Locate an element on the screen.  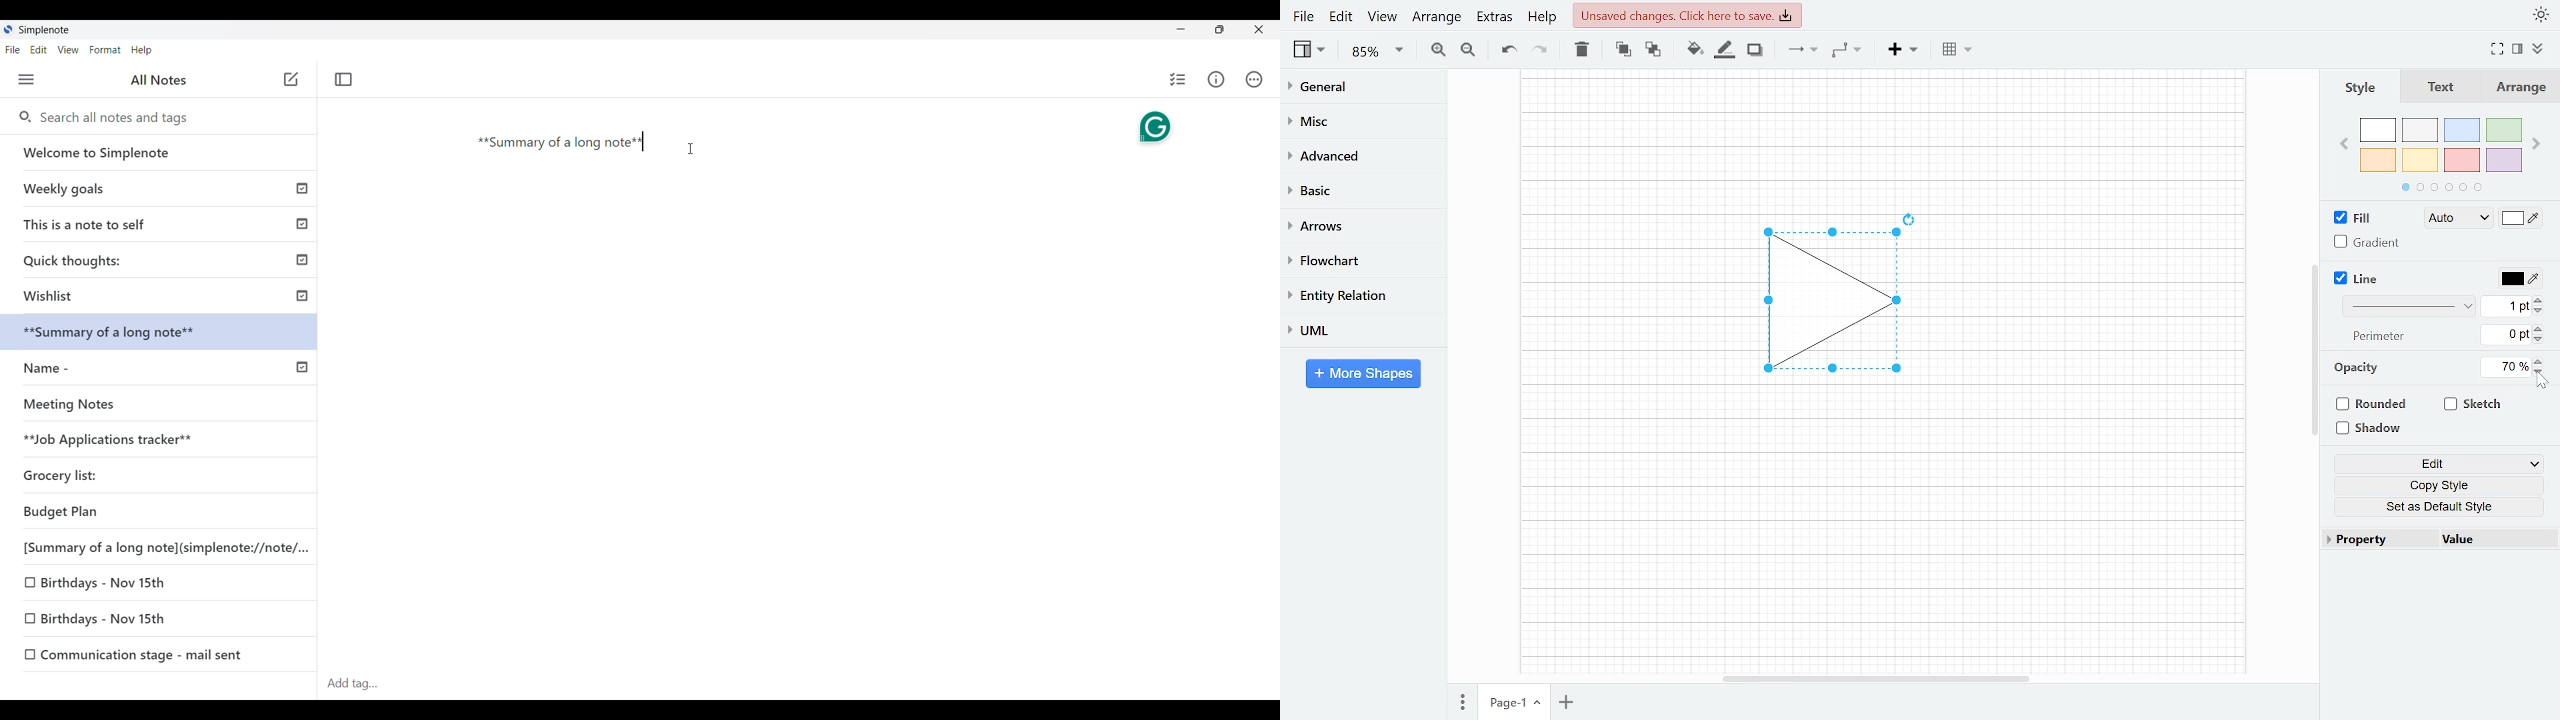
Current Opacity is located at coordinates (2503, 366).